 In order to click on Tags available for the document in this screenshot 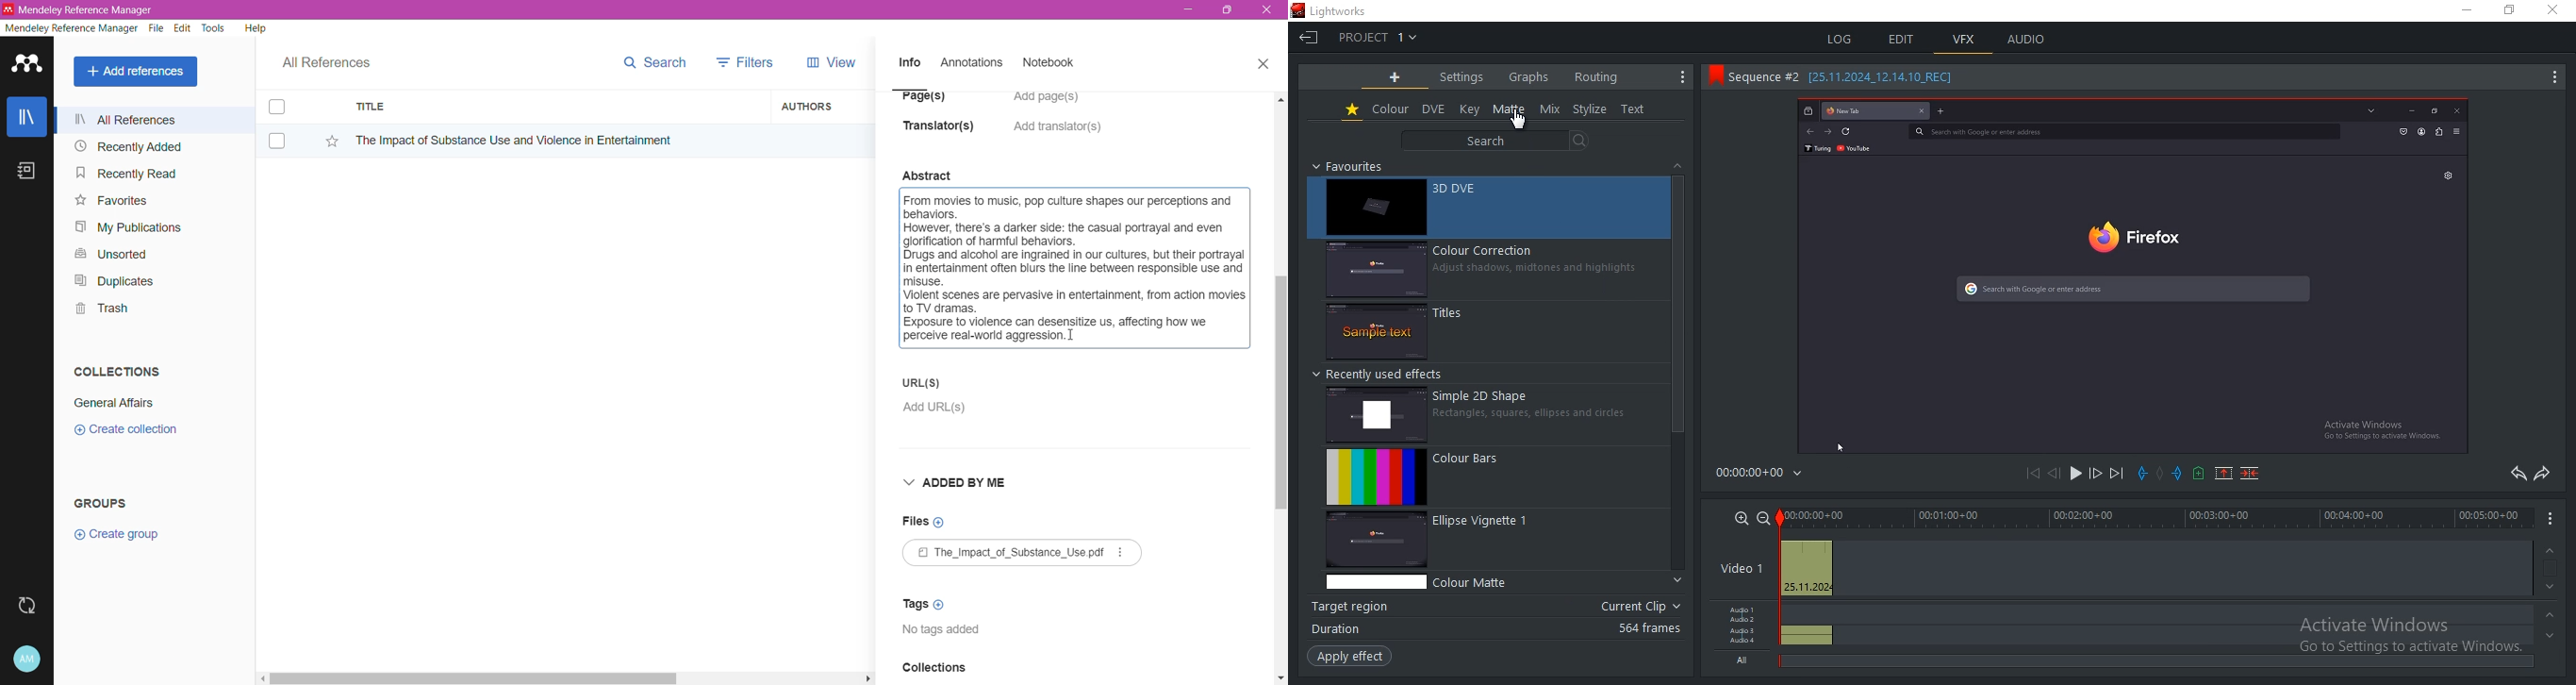, I will do `click(947, 633)`.